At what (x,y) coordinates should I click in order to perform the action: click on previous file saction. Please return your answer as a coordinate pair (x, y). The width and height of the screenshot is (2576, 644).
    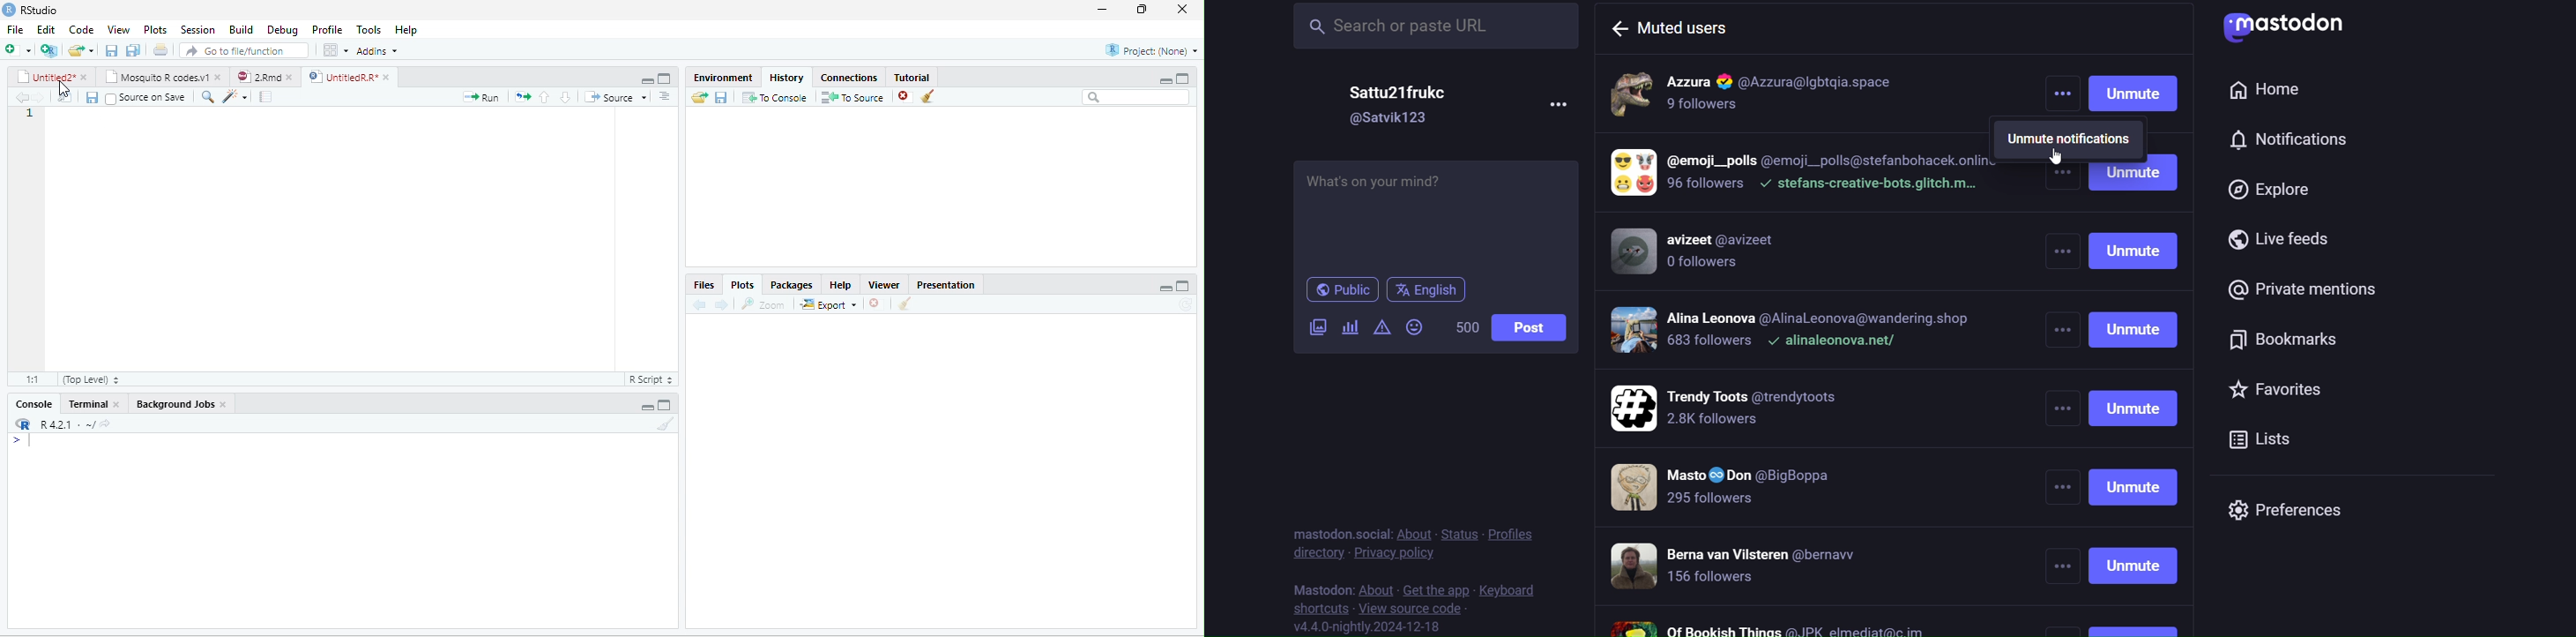
    Looking at the image, I should click on (113, 49).